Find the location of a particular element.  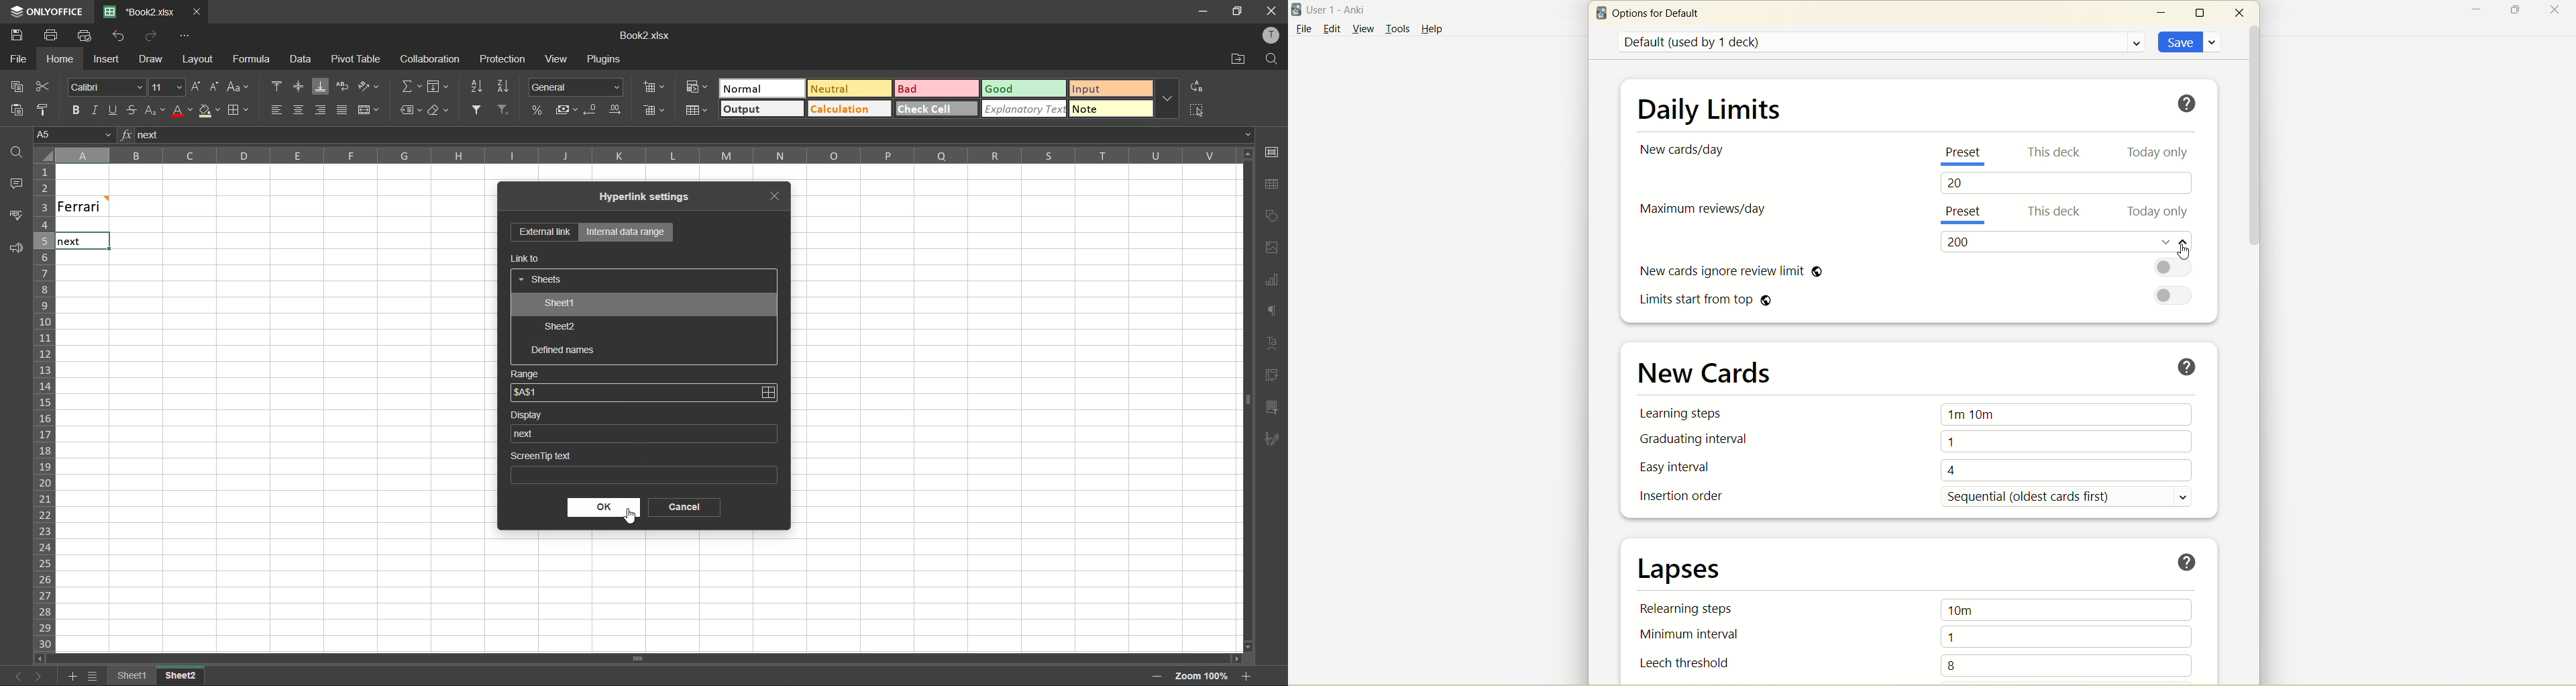

logo is located at coordinates (1600, 13).